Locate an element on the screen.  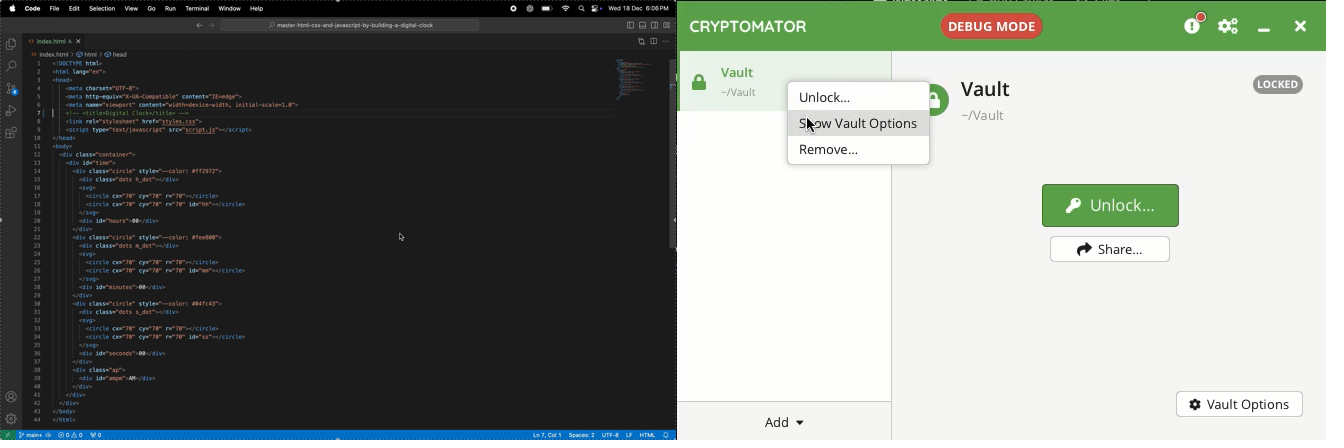
terminal is located at coordinates (197, 9).